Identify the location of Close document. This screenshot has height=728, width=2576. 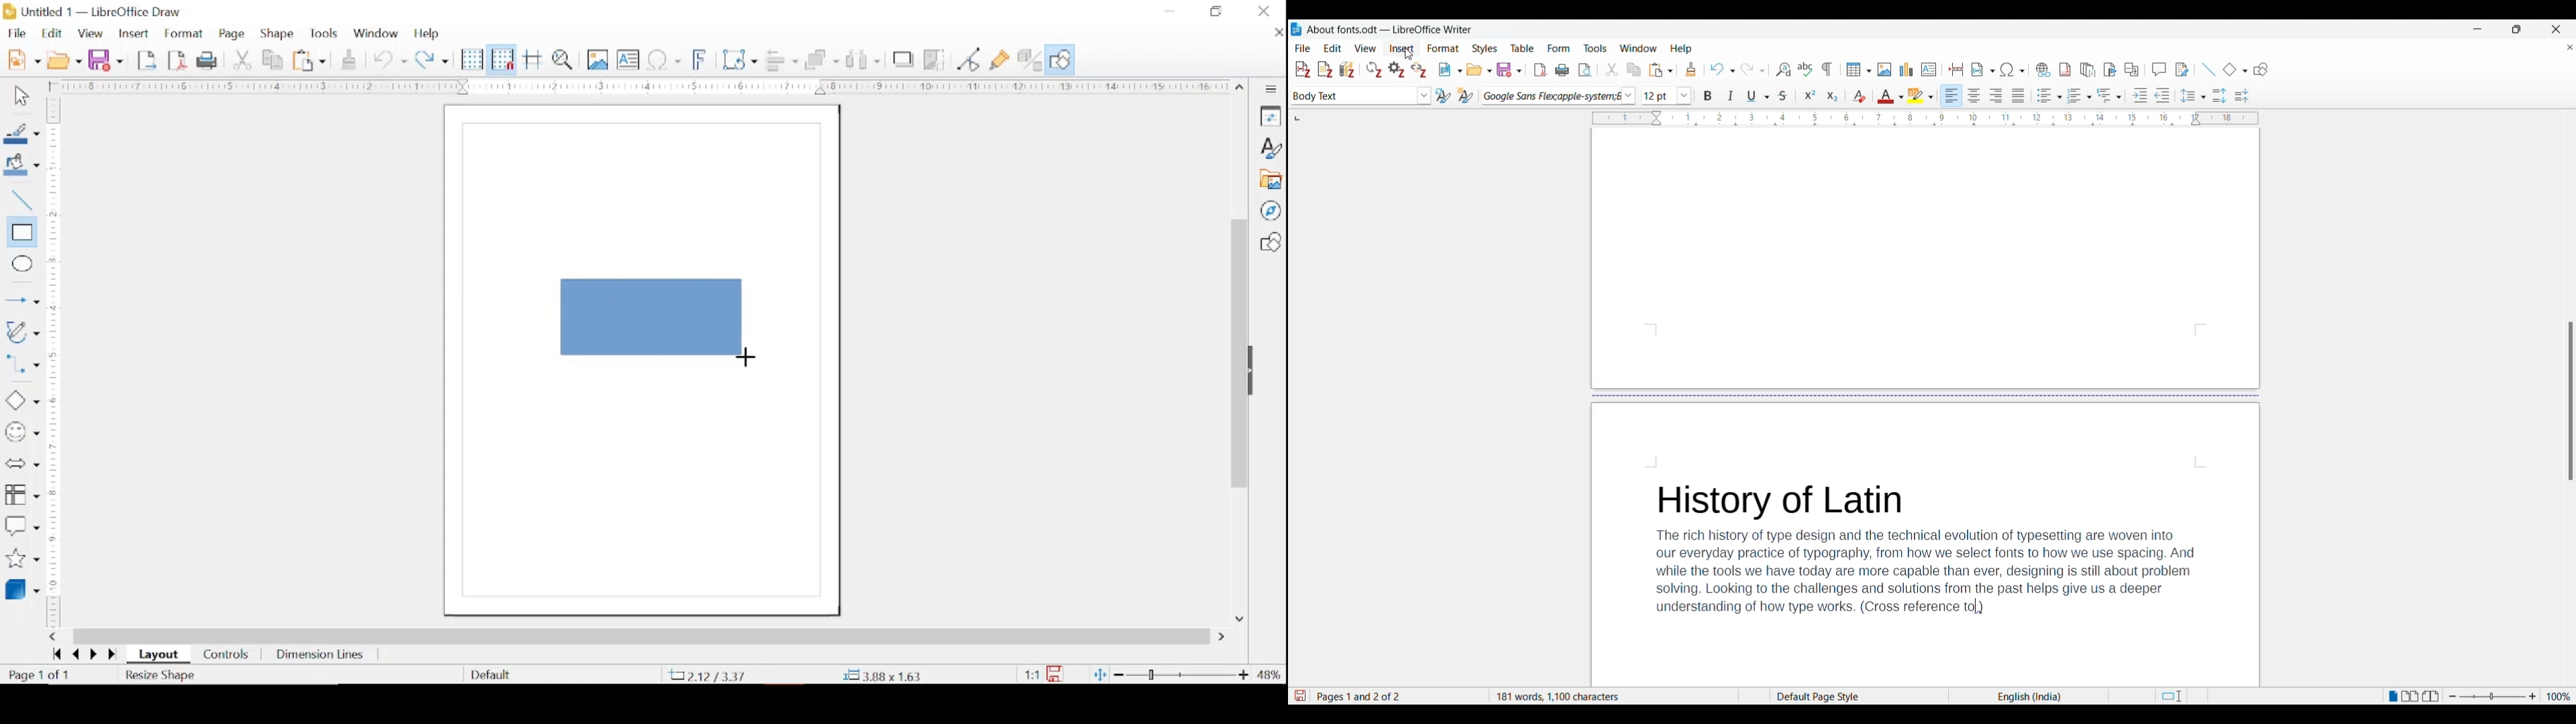
(2570, 50).